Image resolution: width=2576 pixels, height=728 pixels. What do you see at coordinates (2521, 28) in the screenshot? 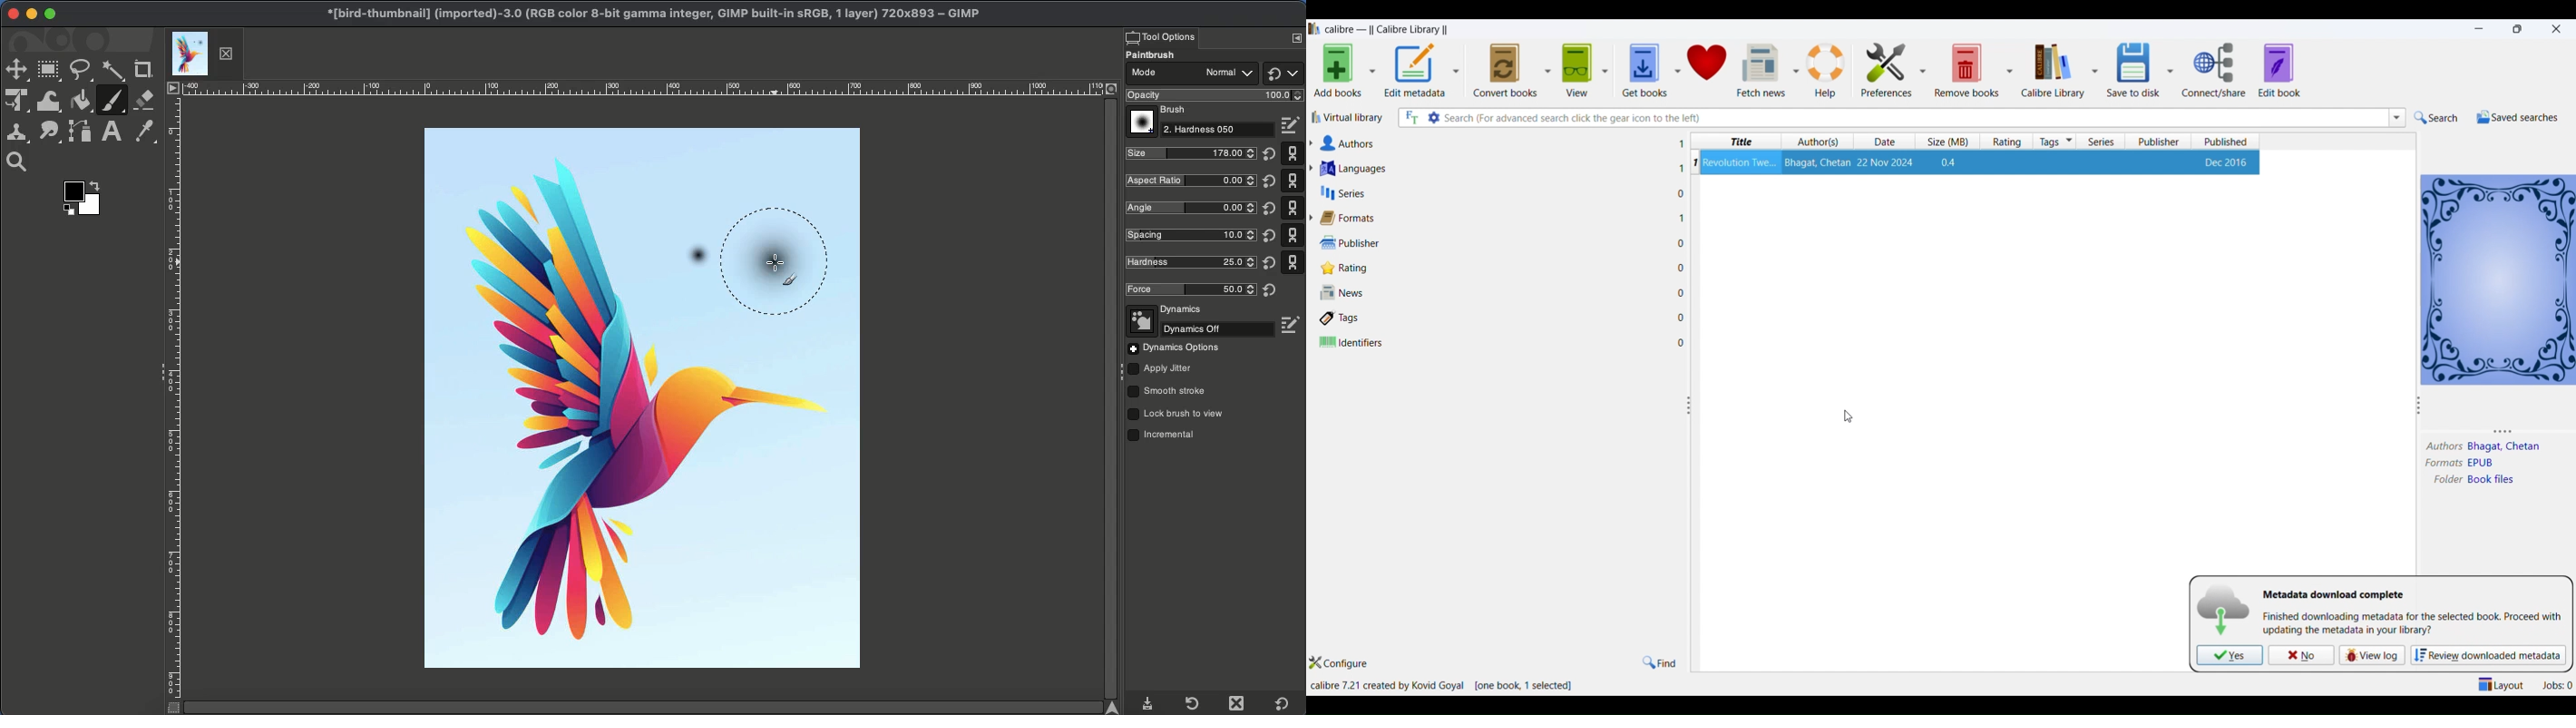
I see `maximize ` at bounding box center [2521, 28].